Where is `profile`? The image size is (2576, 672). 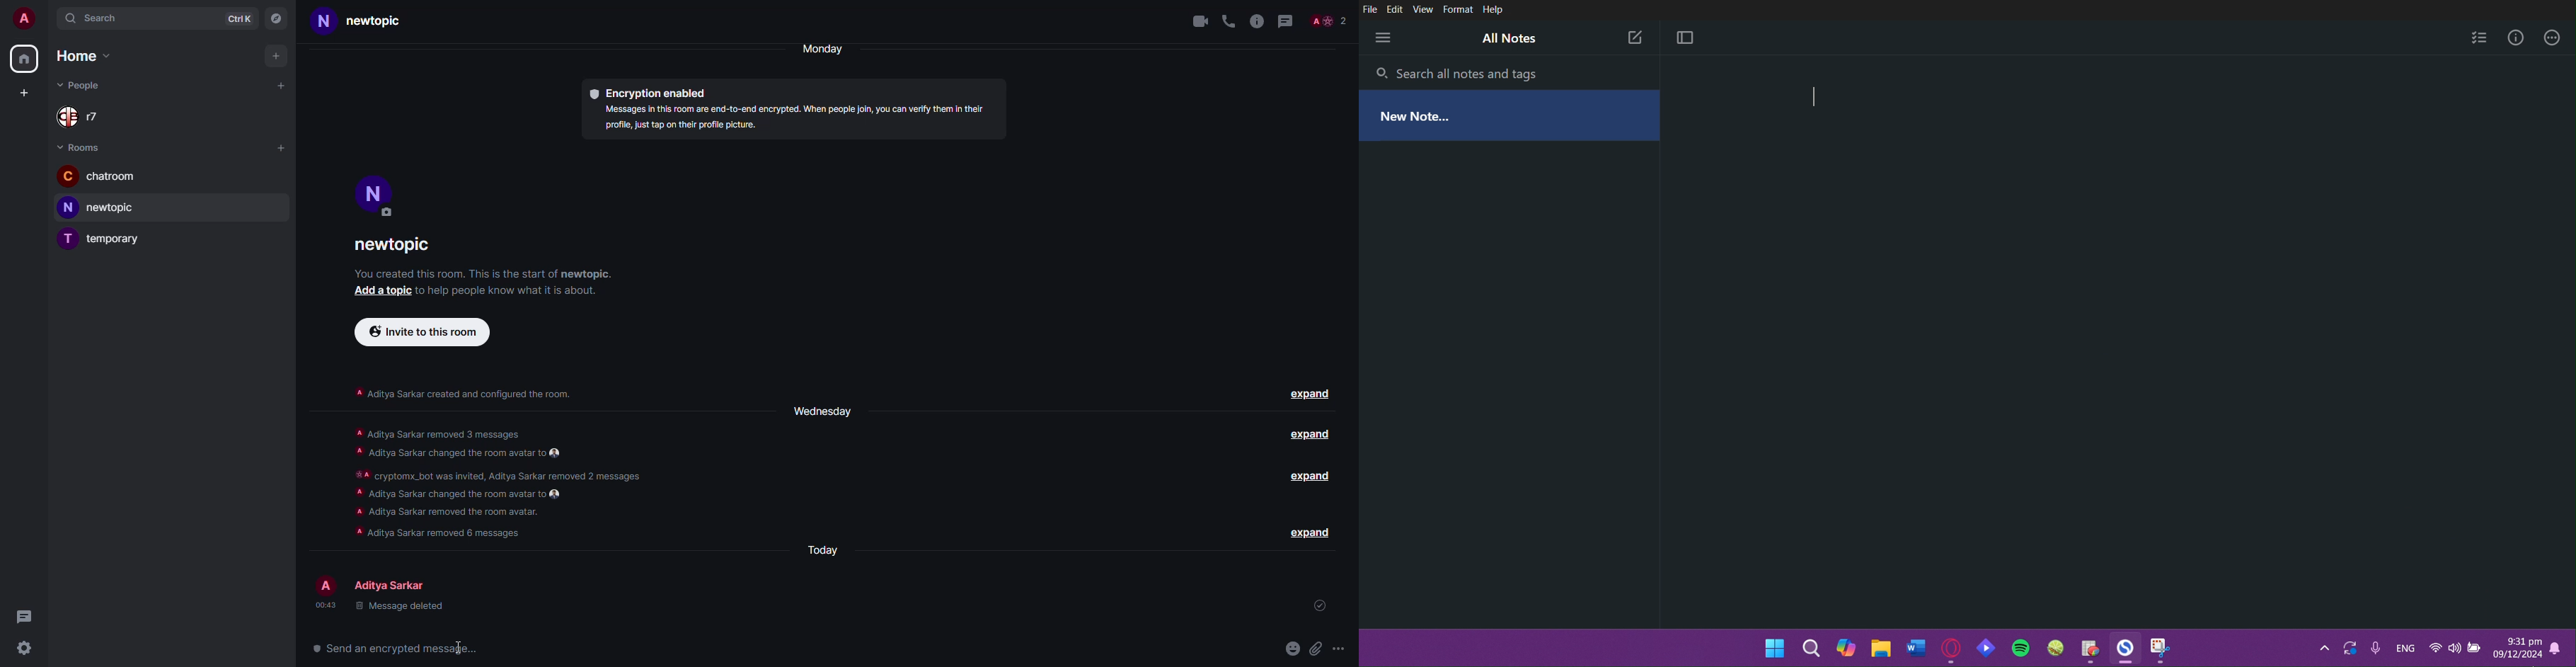
profile is located at coordinates (24, 18).